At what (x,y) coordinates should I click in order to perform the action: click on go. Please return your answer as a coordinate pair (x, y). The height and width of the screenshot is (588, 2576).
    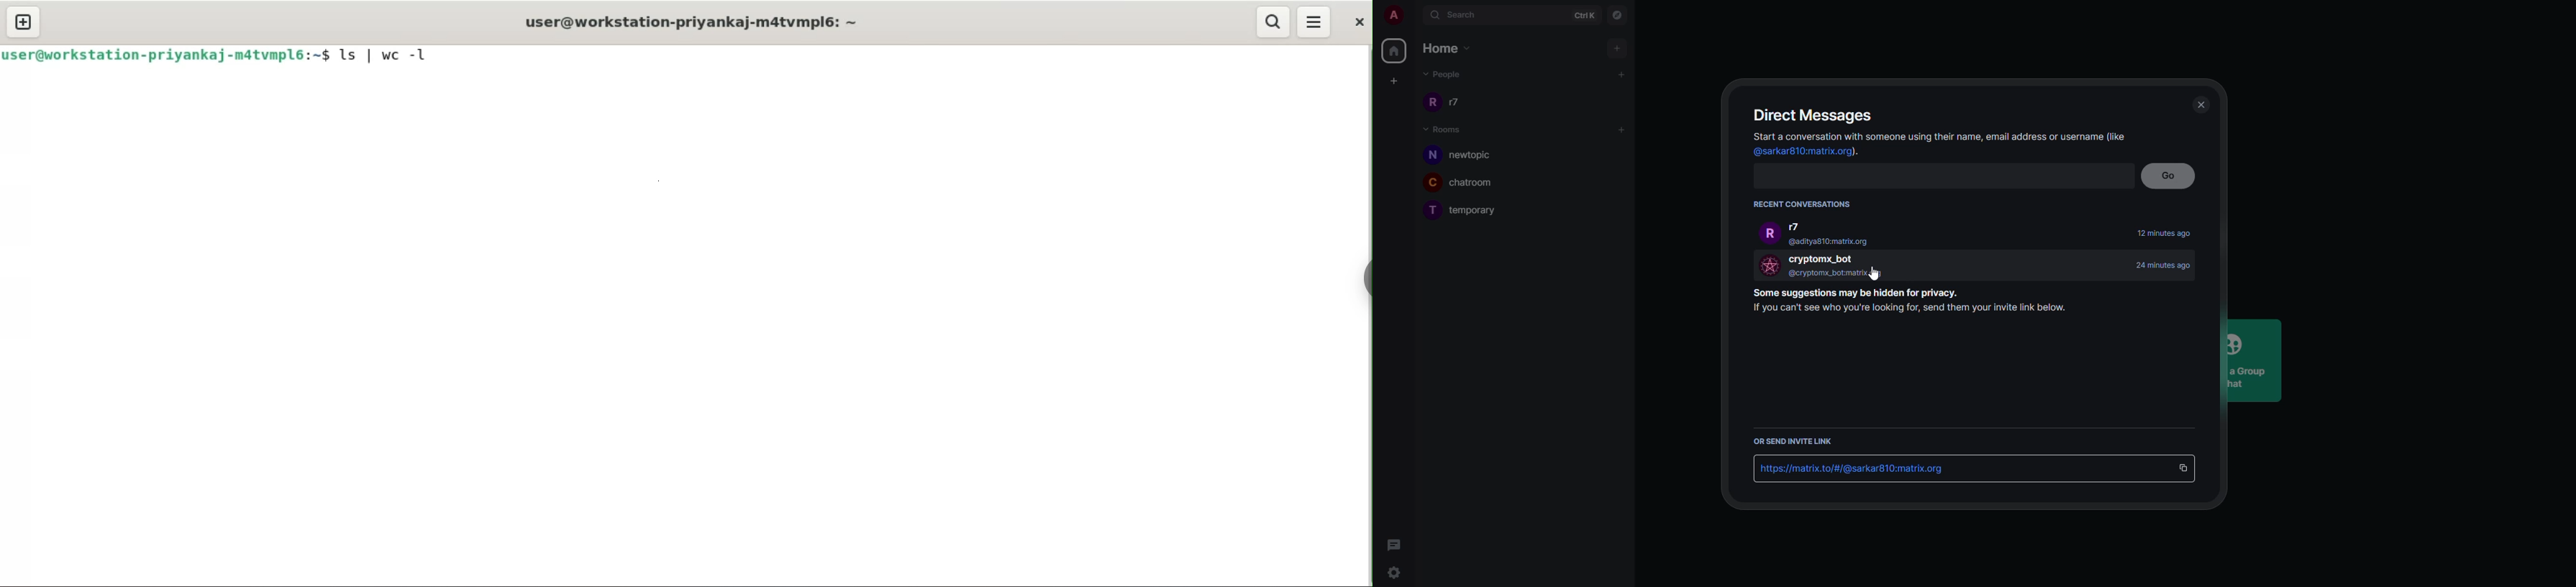
    Looking at the image, I should click on (2168, 174).